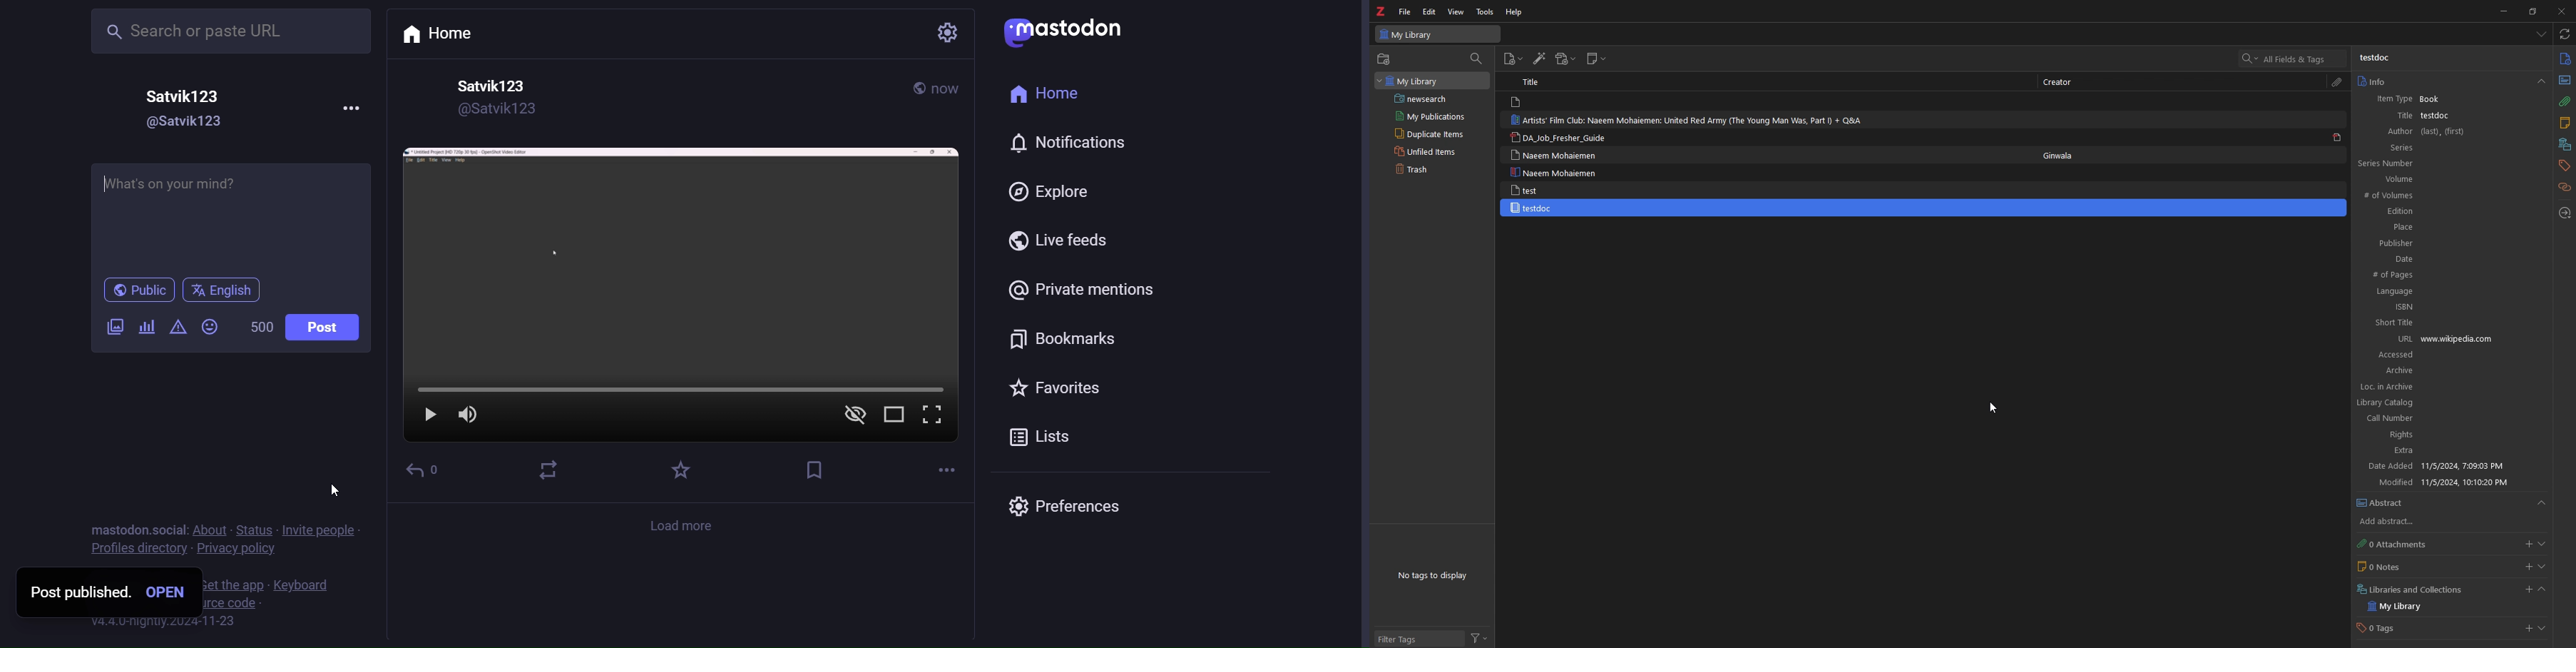 This screenshot has width=2576, height=672. Describe the element at coordinates (2446, 387) in the screenshot. I see `Loc. in archive` at that location.